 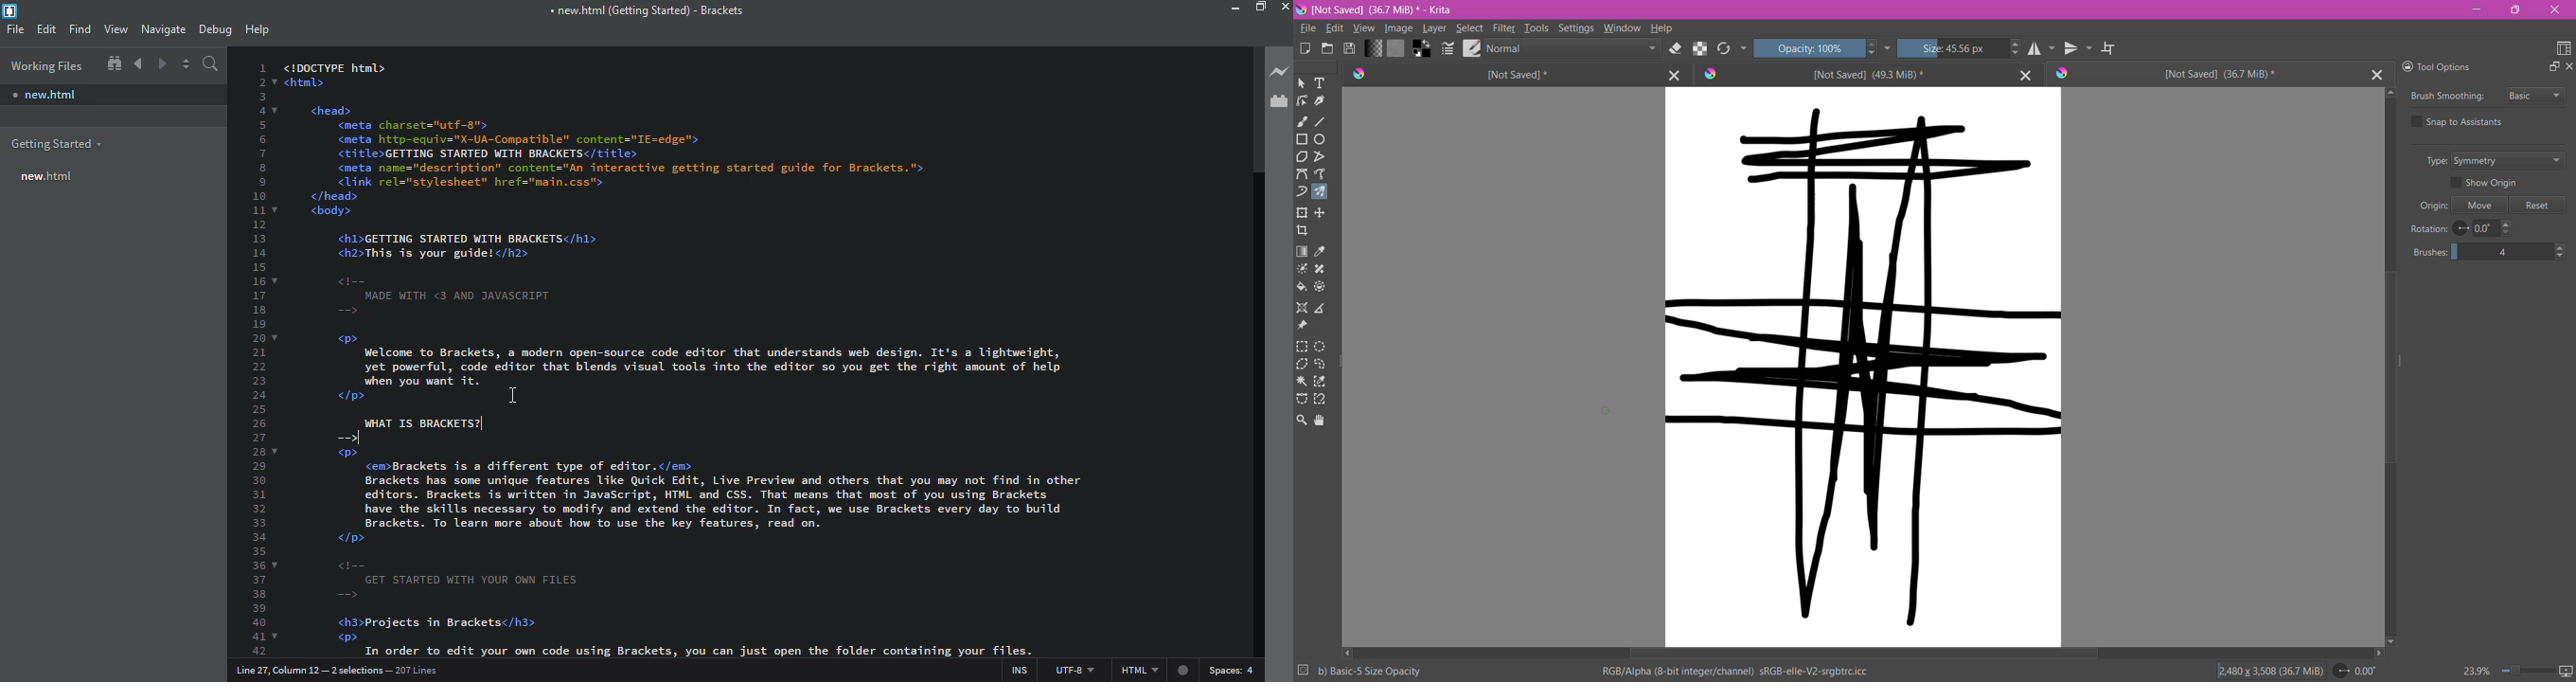 What do you see at coordinates (1327, 48) in the screenshot?
I see `Open and existing Document` at bounding box center [1327, 48].